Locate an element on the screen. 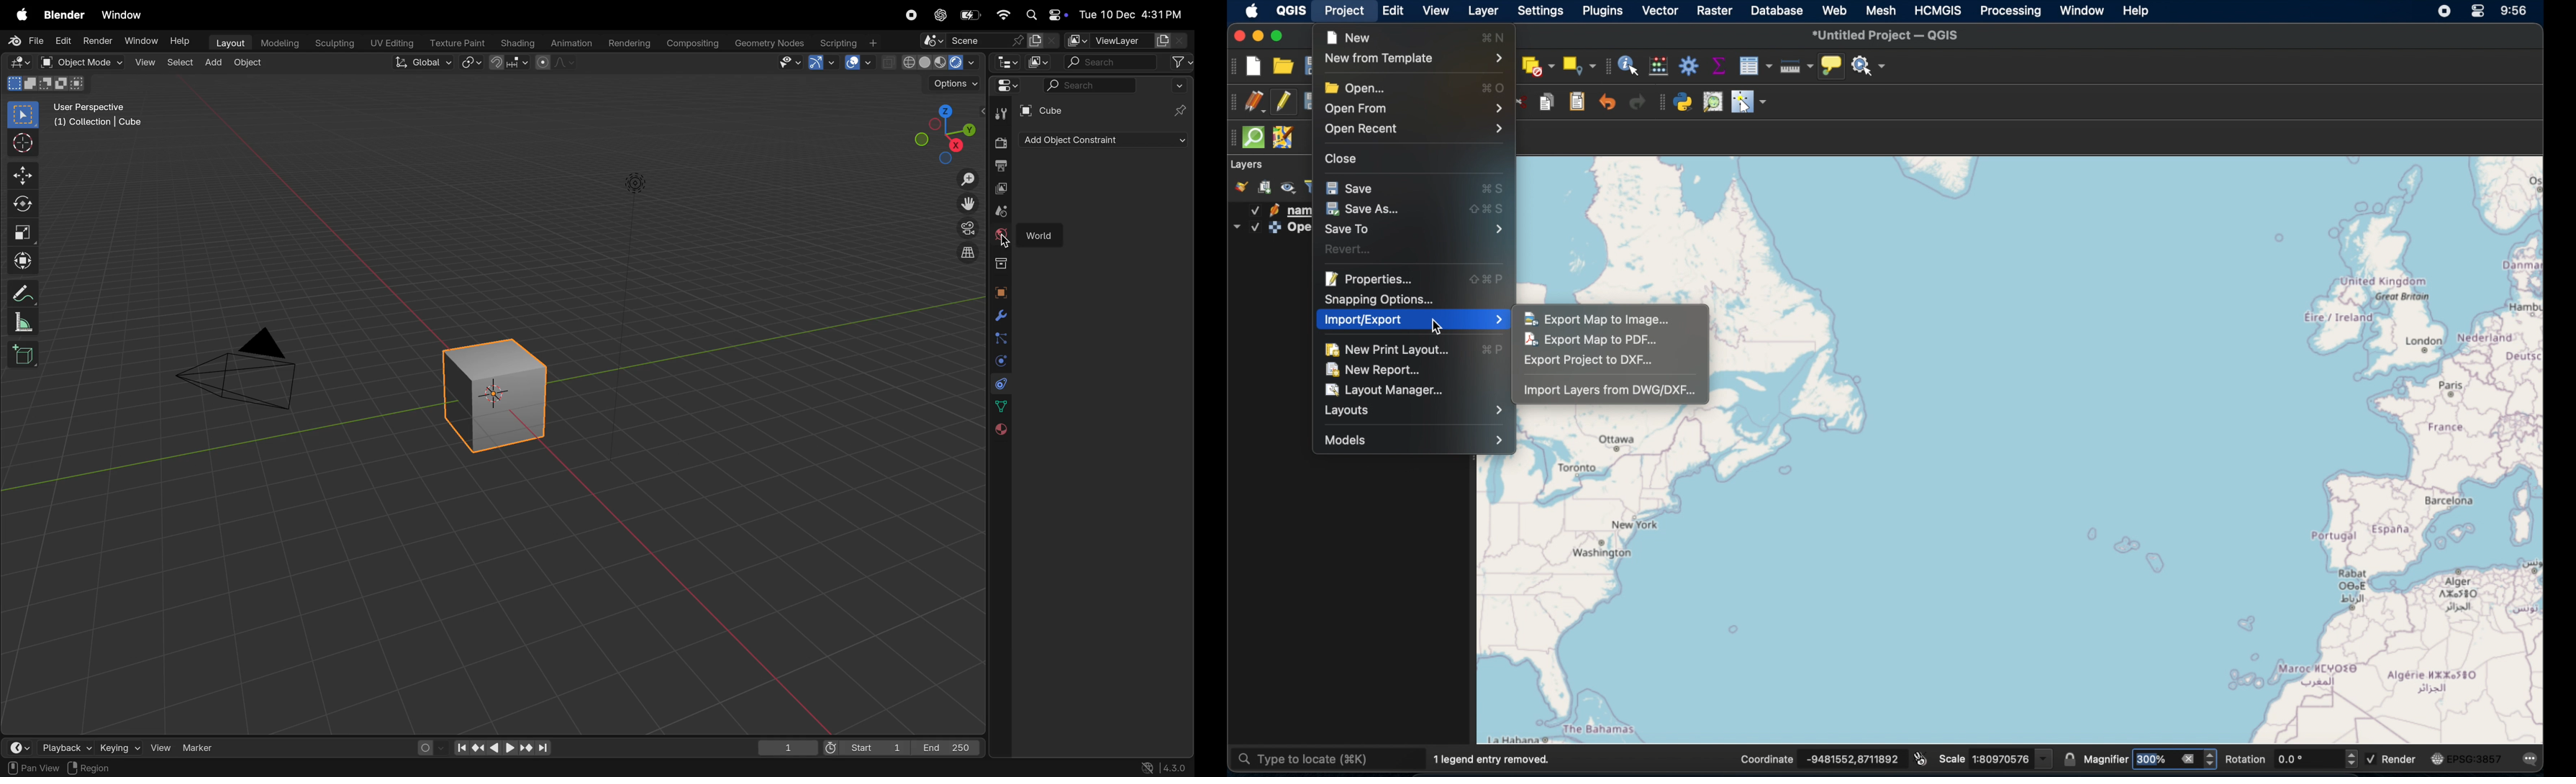 The image size is (2576, 784). new print layout is located at coordinates (1386, 350).